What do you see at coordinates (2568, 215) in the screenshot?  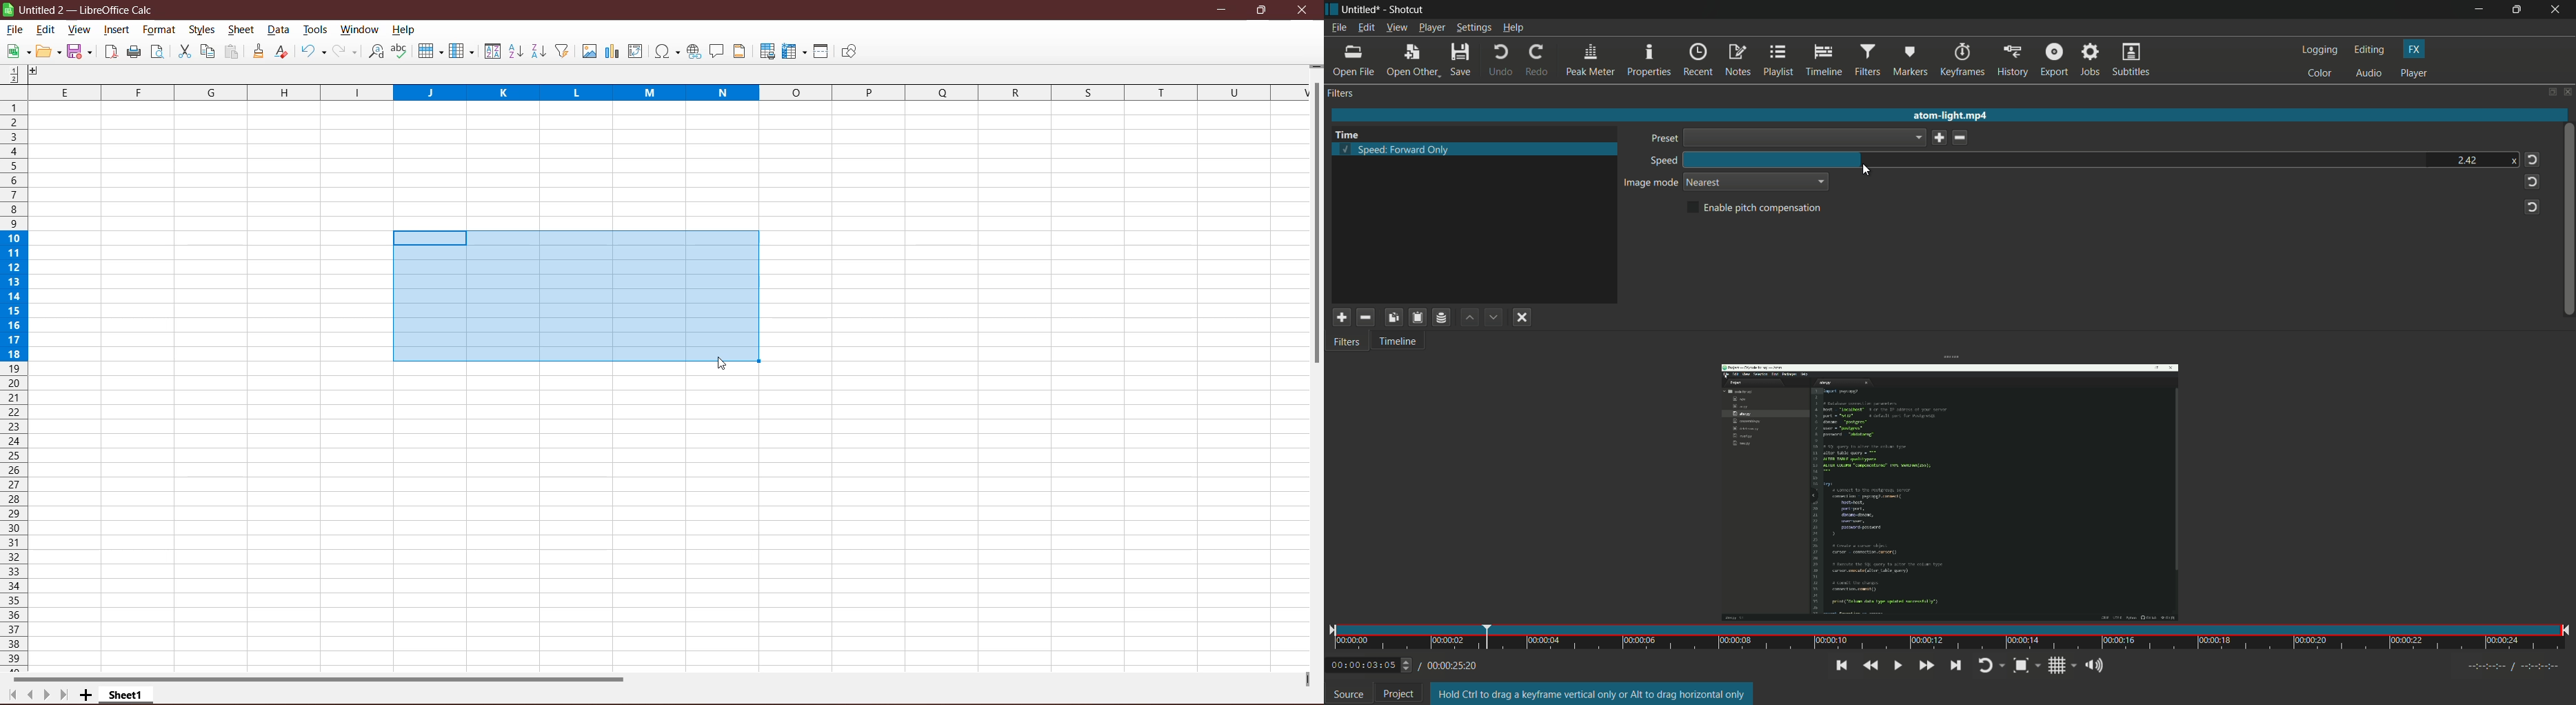 I see `vertical scroll bar` at bounding box center [2568, 215].